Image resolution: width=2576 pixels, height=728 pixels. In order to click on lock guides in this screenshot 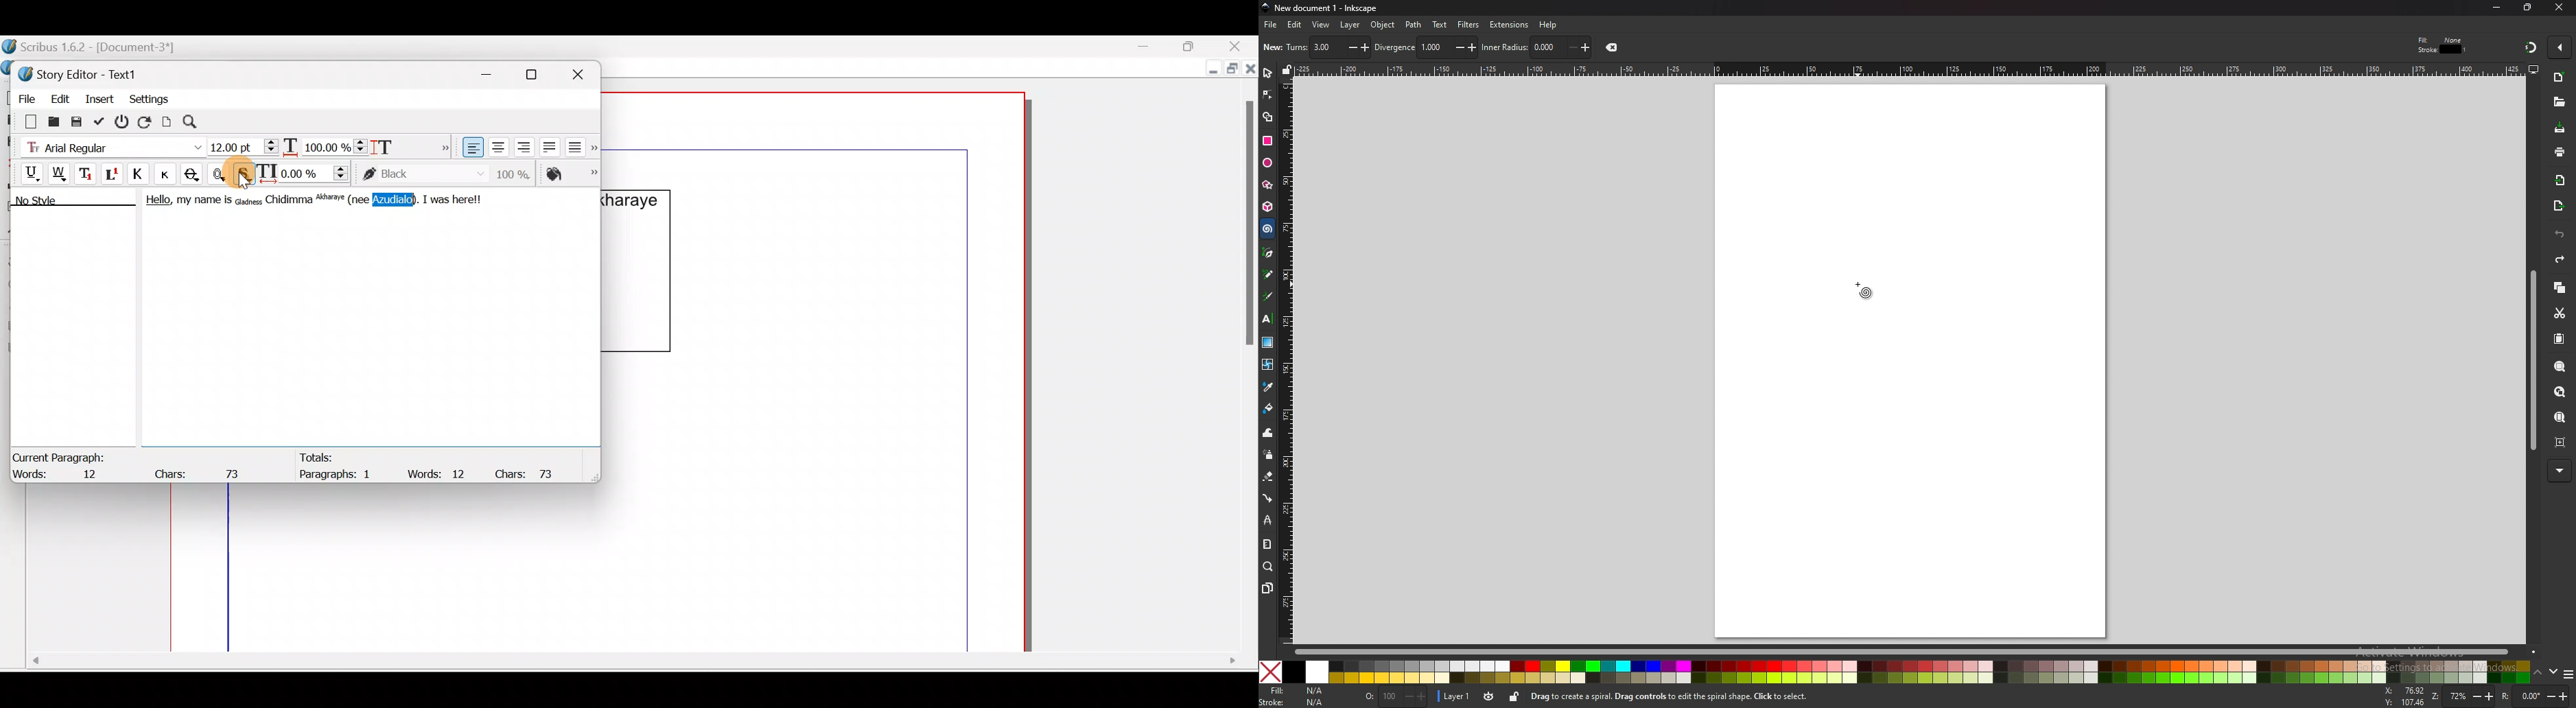, I will do `click(1287, 71)`.